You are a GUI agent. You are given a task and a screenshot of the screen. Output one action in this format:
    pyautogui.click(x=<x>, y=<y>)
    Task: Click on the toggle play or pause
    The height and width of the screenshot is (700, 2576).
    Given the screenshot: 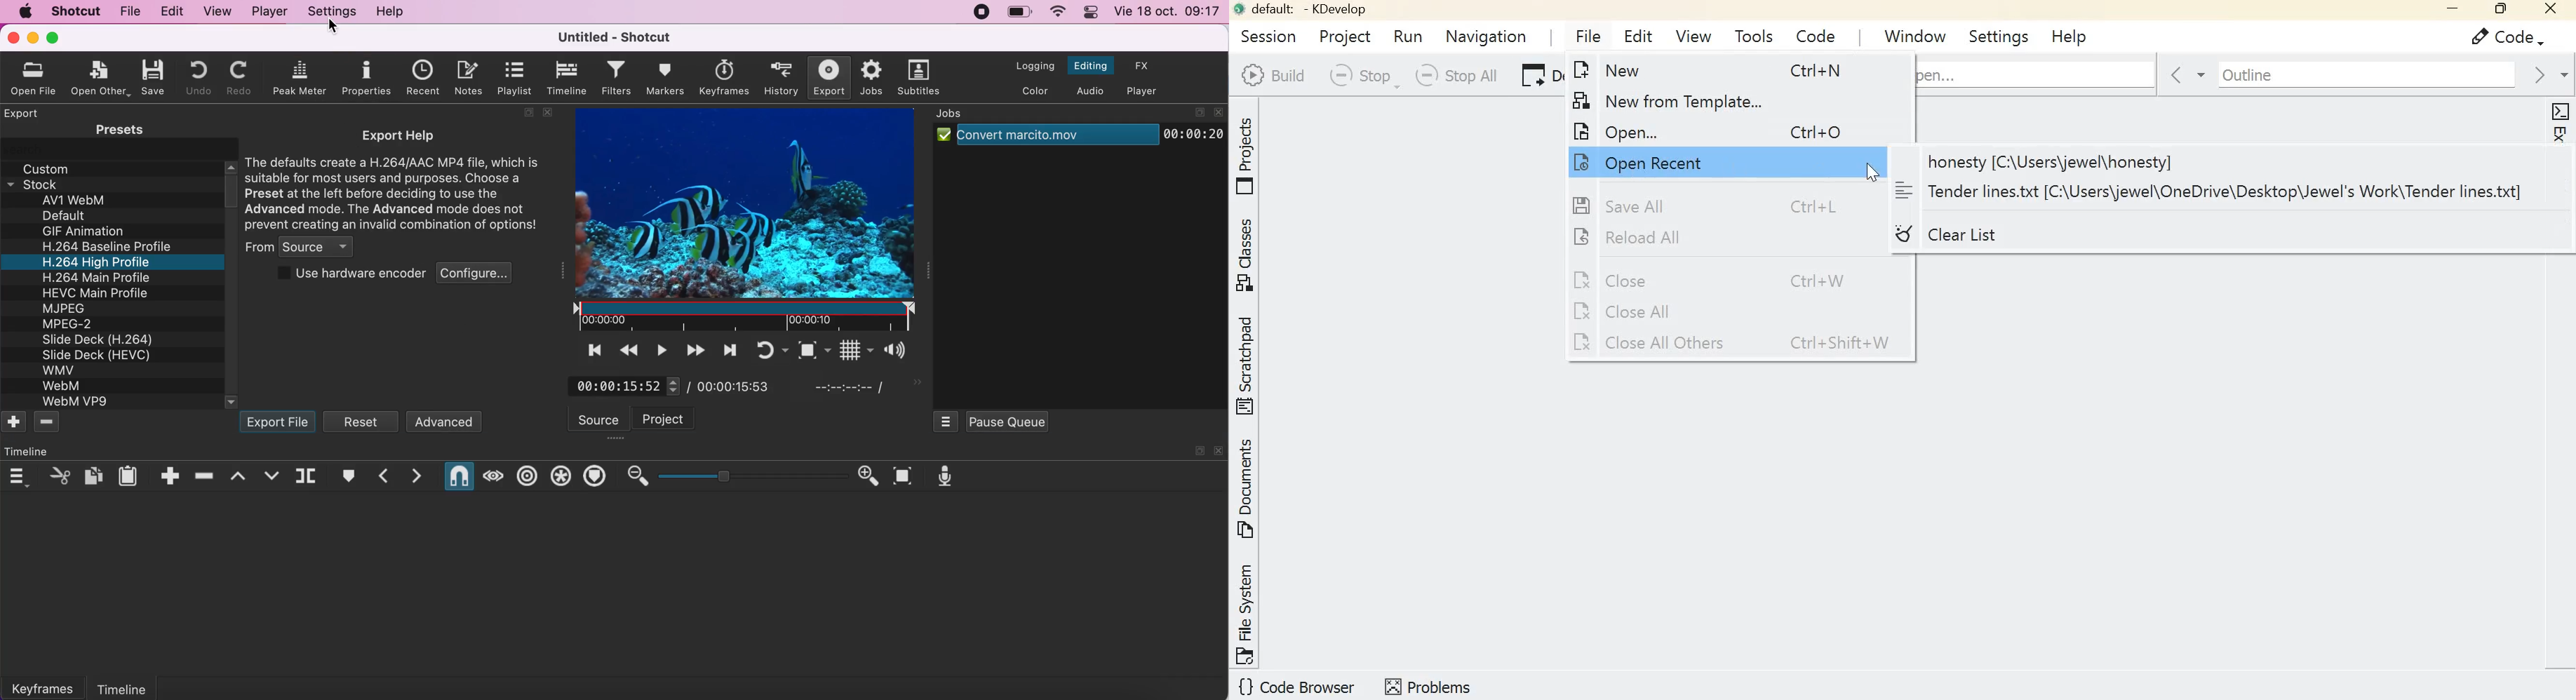 What is the action you would take?
    pyautogui.click(x=660, y=350)
    